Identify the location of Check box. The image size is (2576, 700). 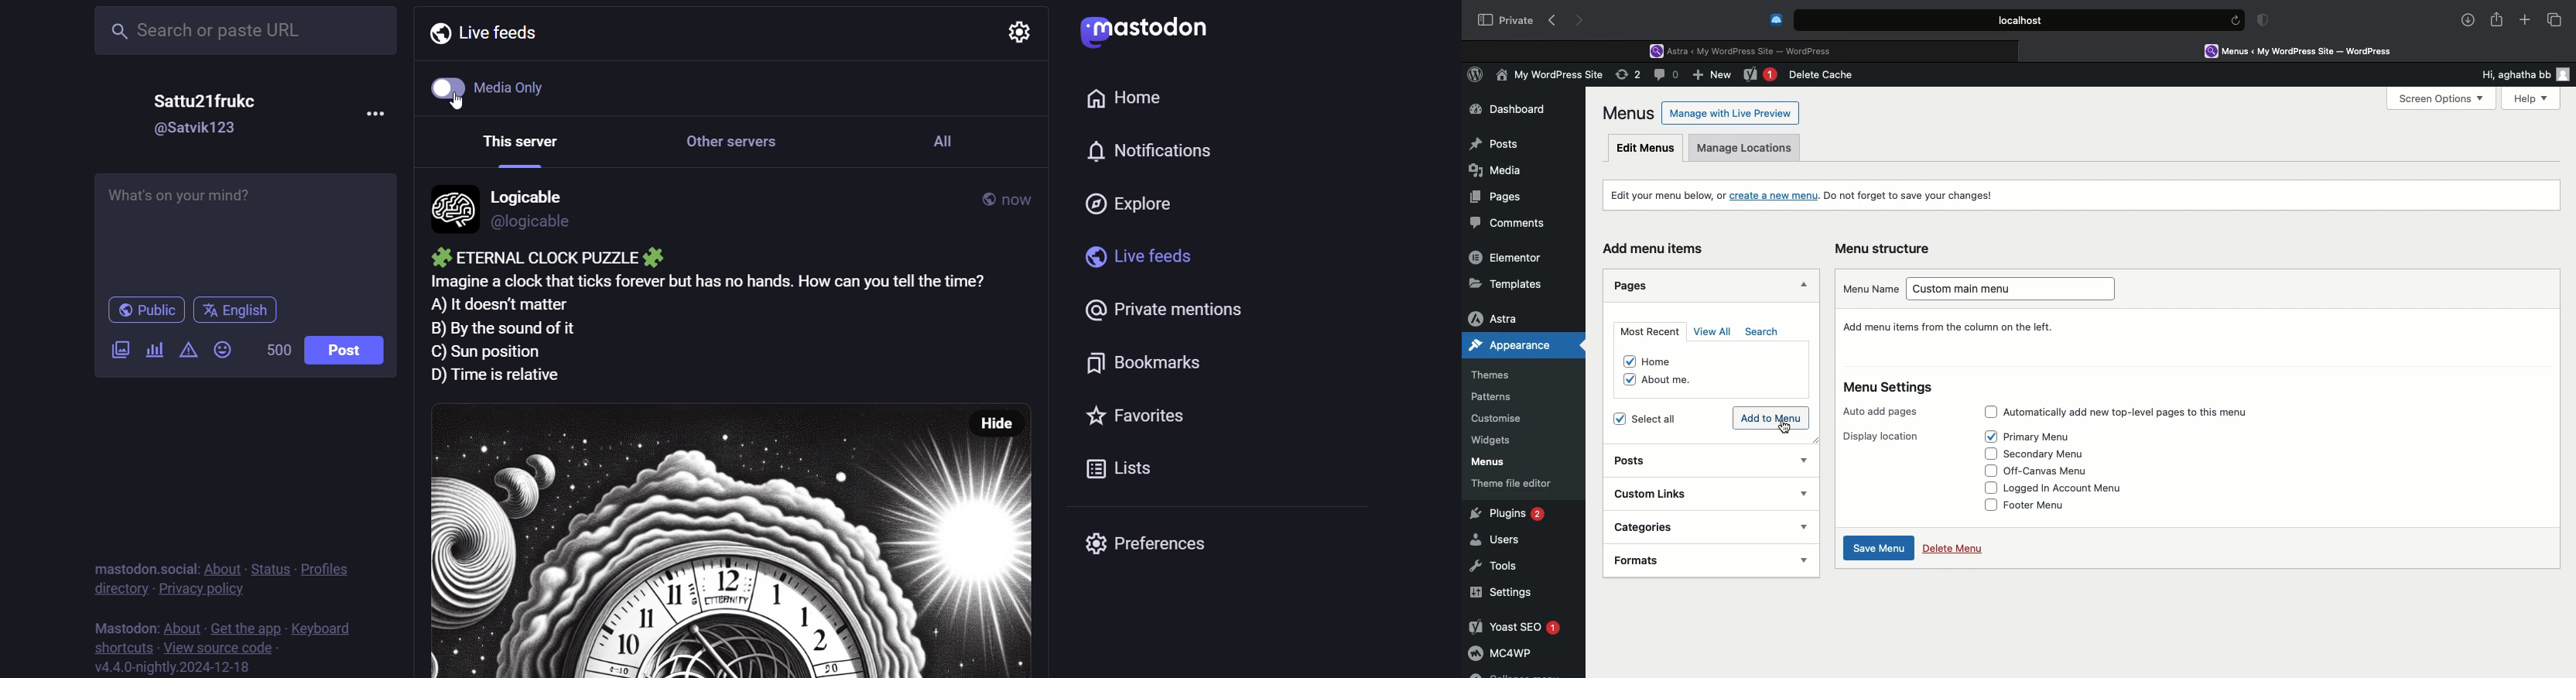
(1986, 454).